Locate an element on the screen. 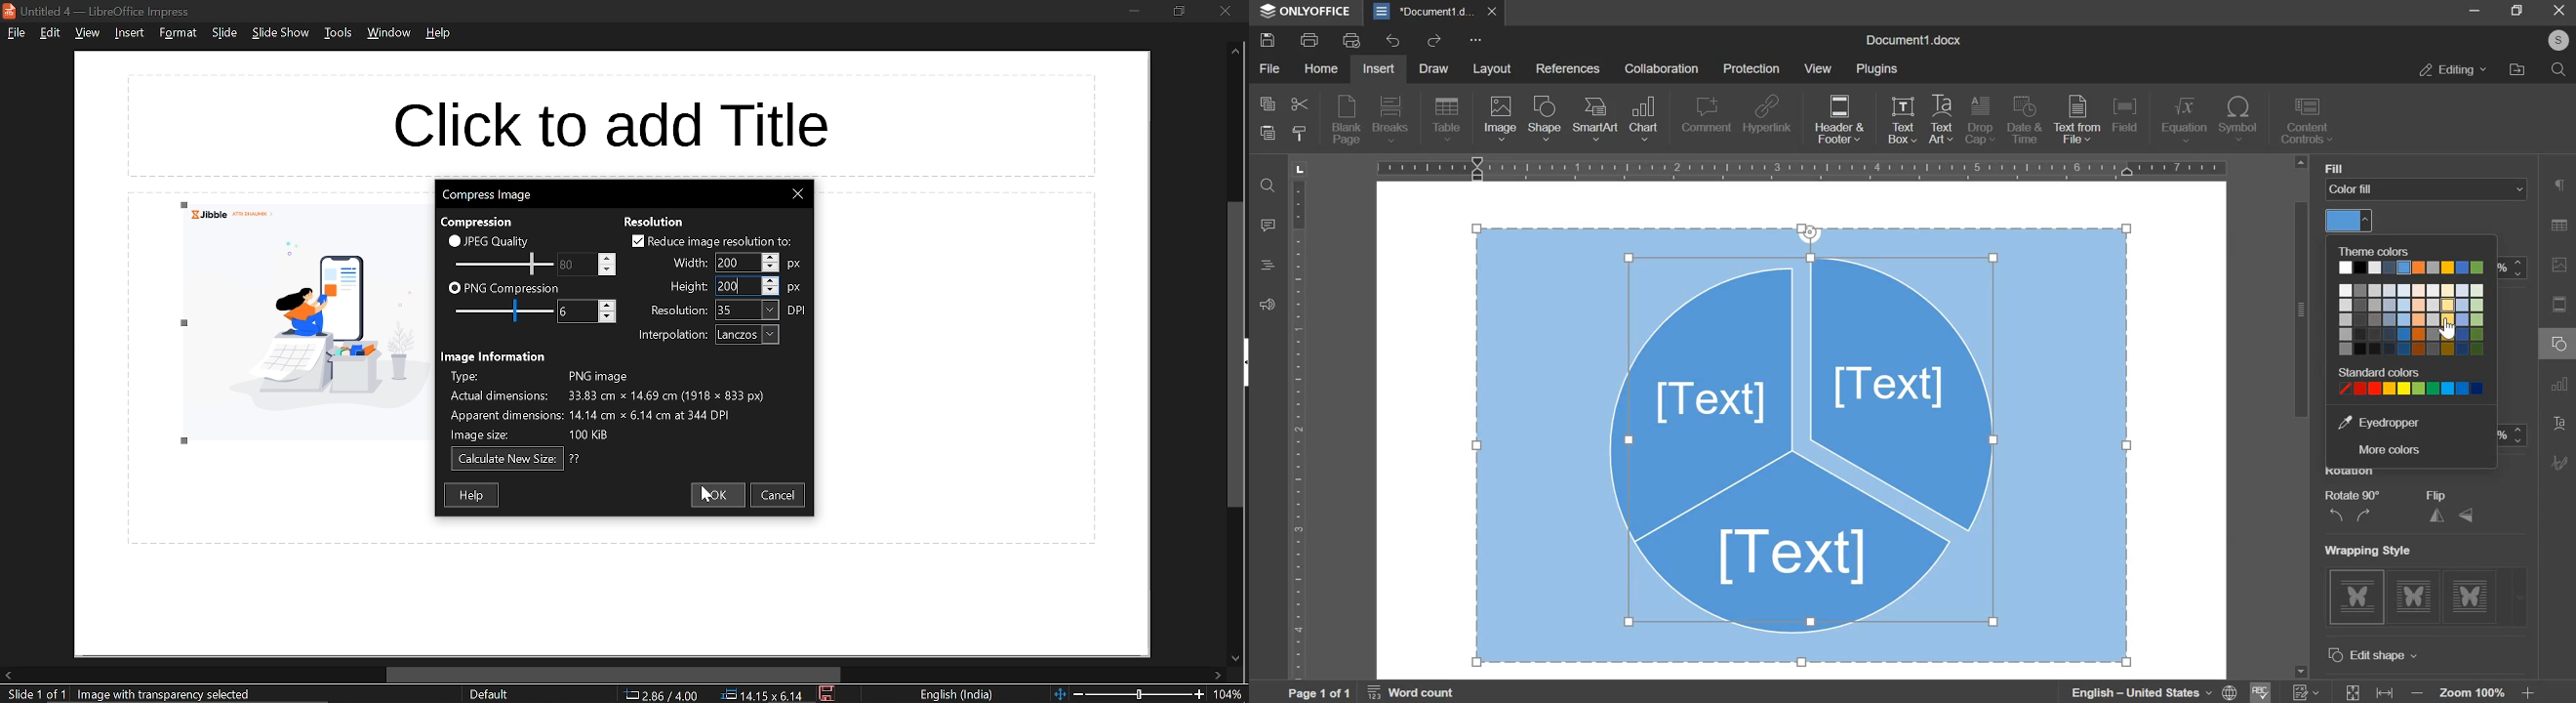 This screenshot has width=2576, height=728. compression is located at coordinates (475, 223).